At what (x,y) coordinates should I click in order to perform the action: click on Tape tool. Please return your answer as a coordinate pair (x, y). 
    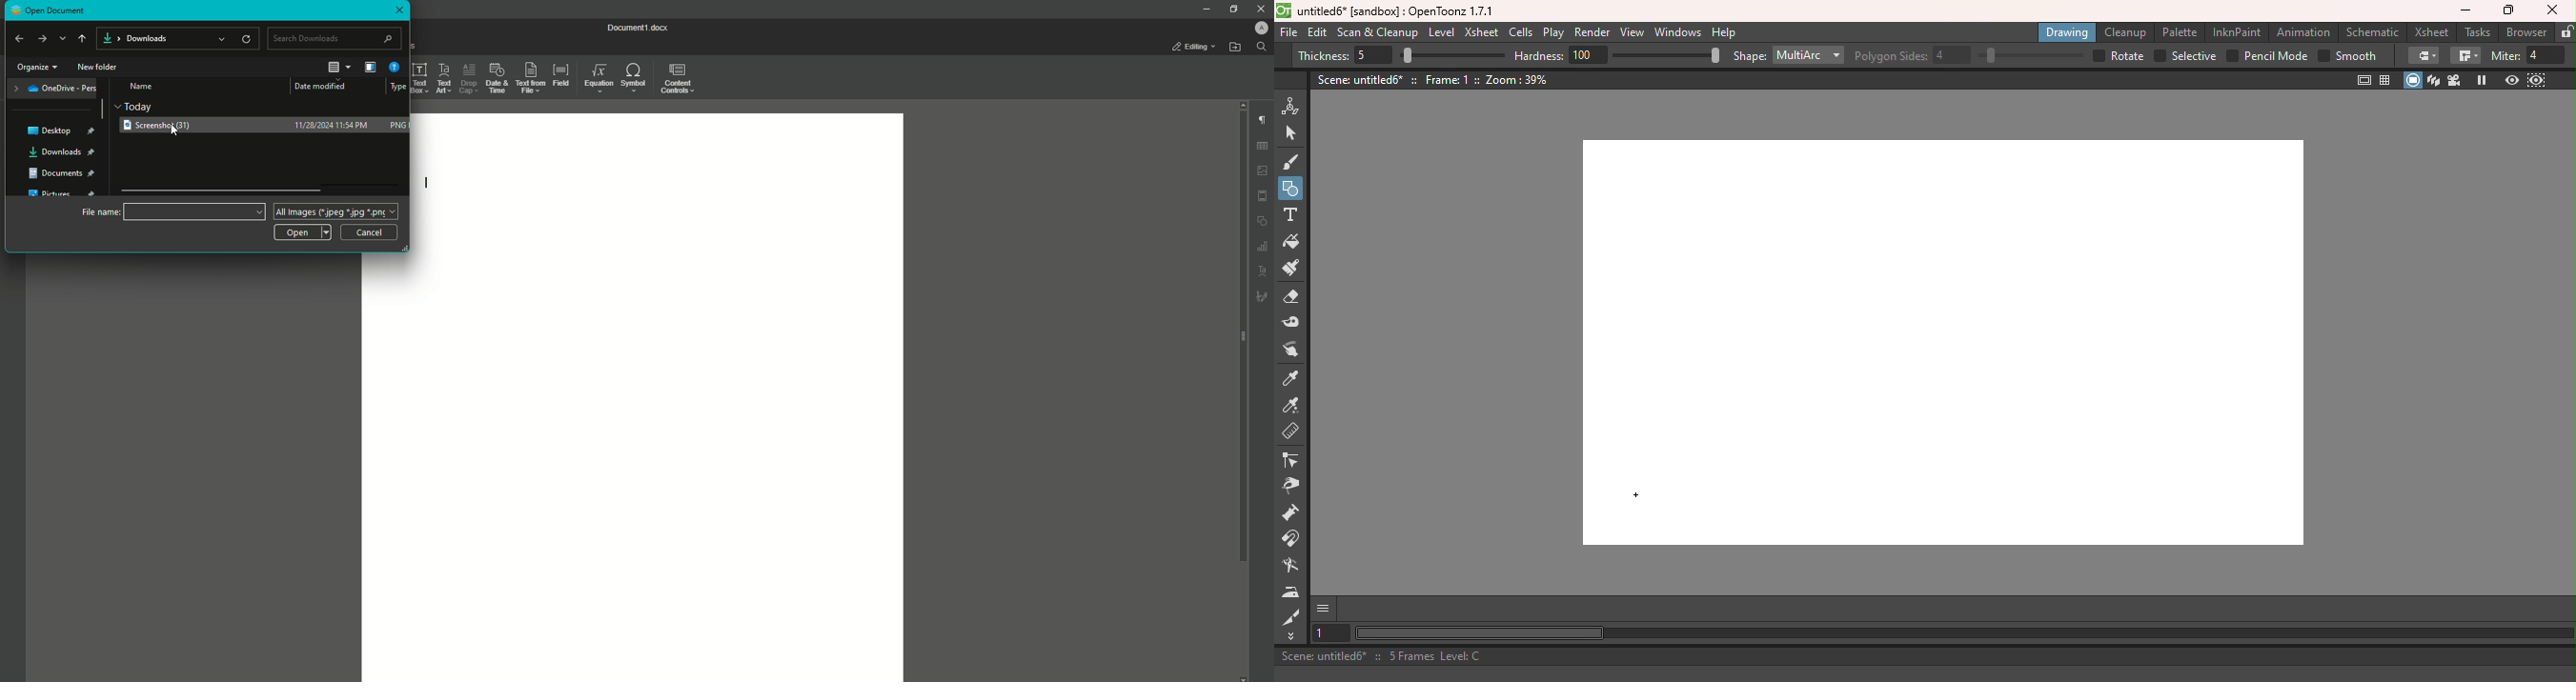
    Looking at the image, I should click on (1290, 325).